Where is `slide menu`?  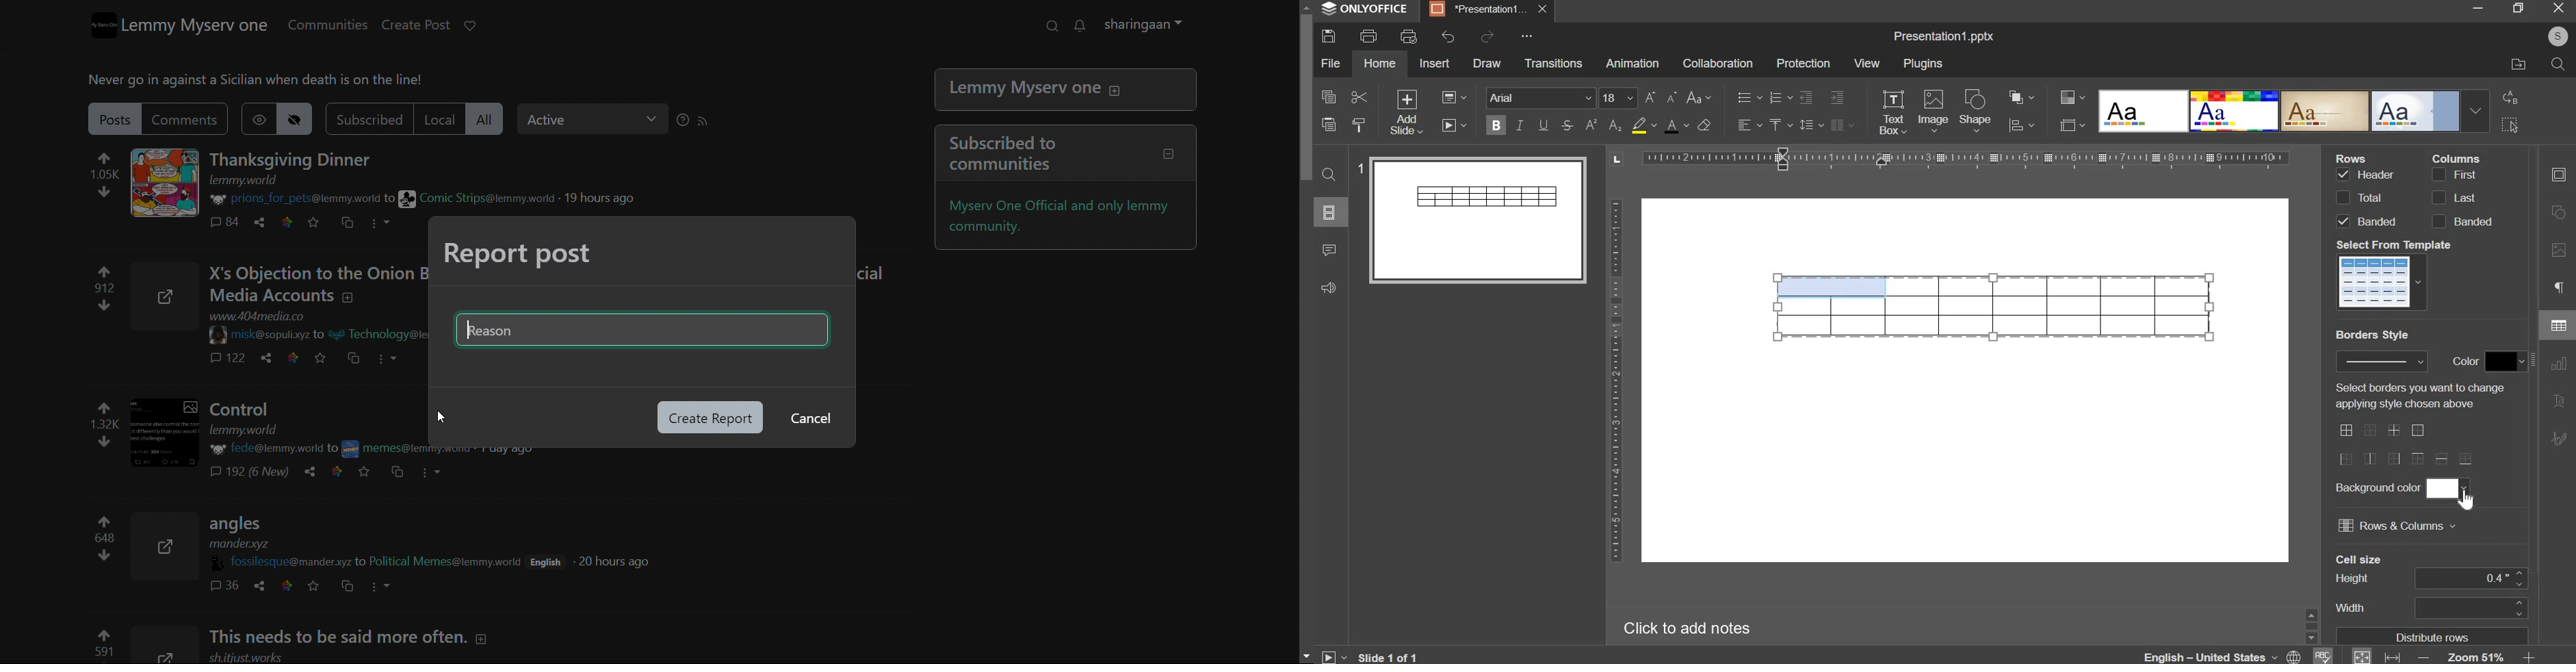 slide menu is located at coordinates (1329, 212).